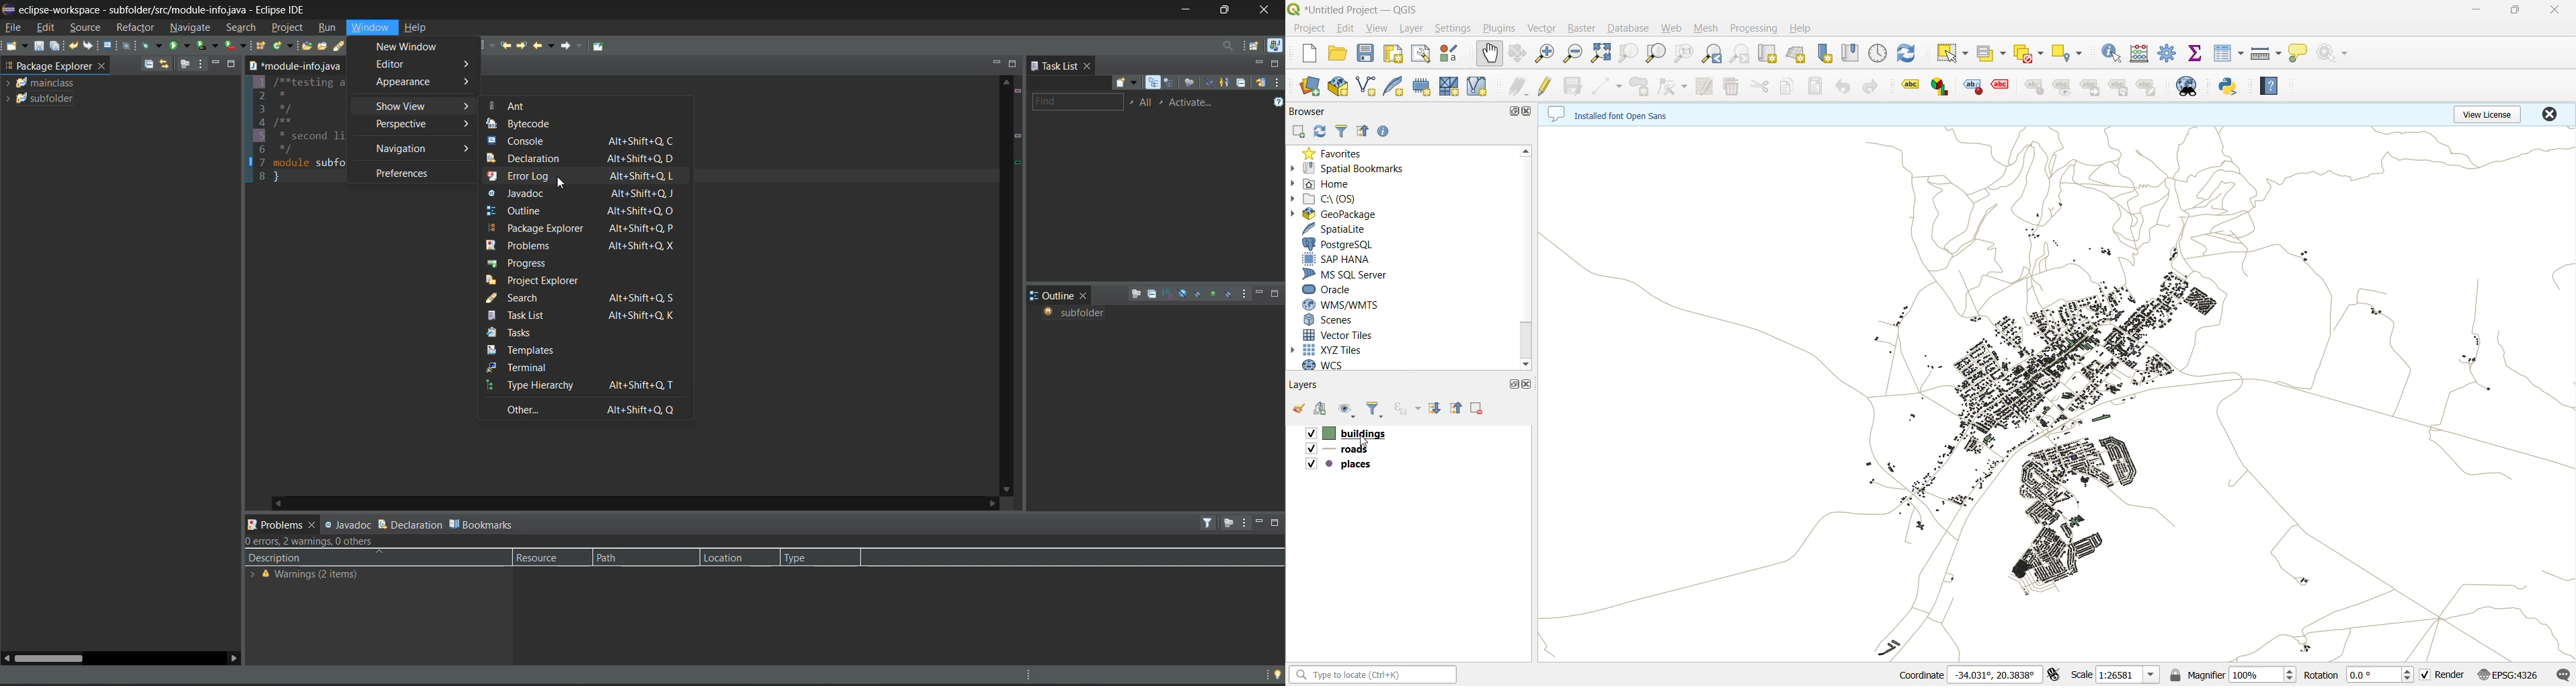 Image resolution: width=2576 pixels, height=700 pixels. Describe the element at coordinates (1334, 198) in the screenshot. I see `c\:os` at that location.